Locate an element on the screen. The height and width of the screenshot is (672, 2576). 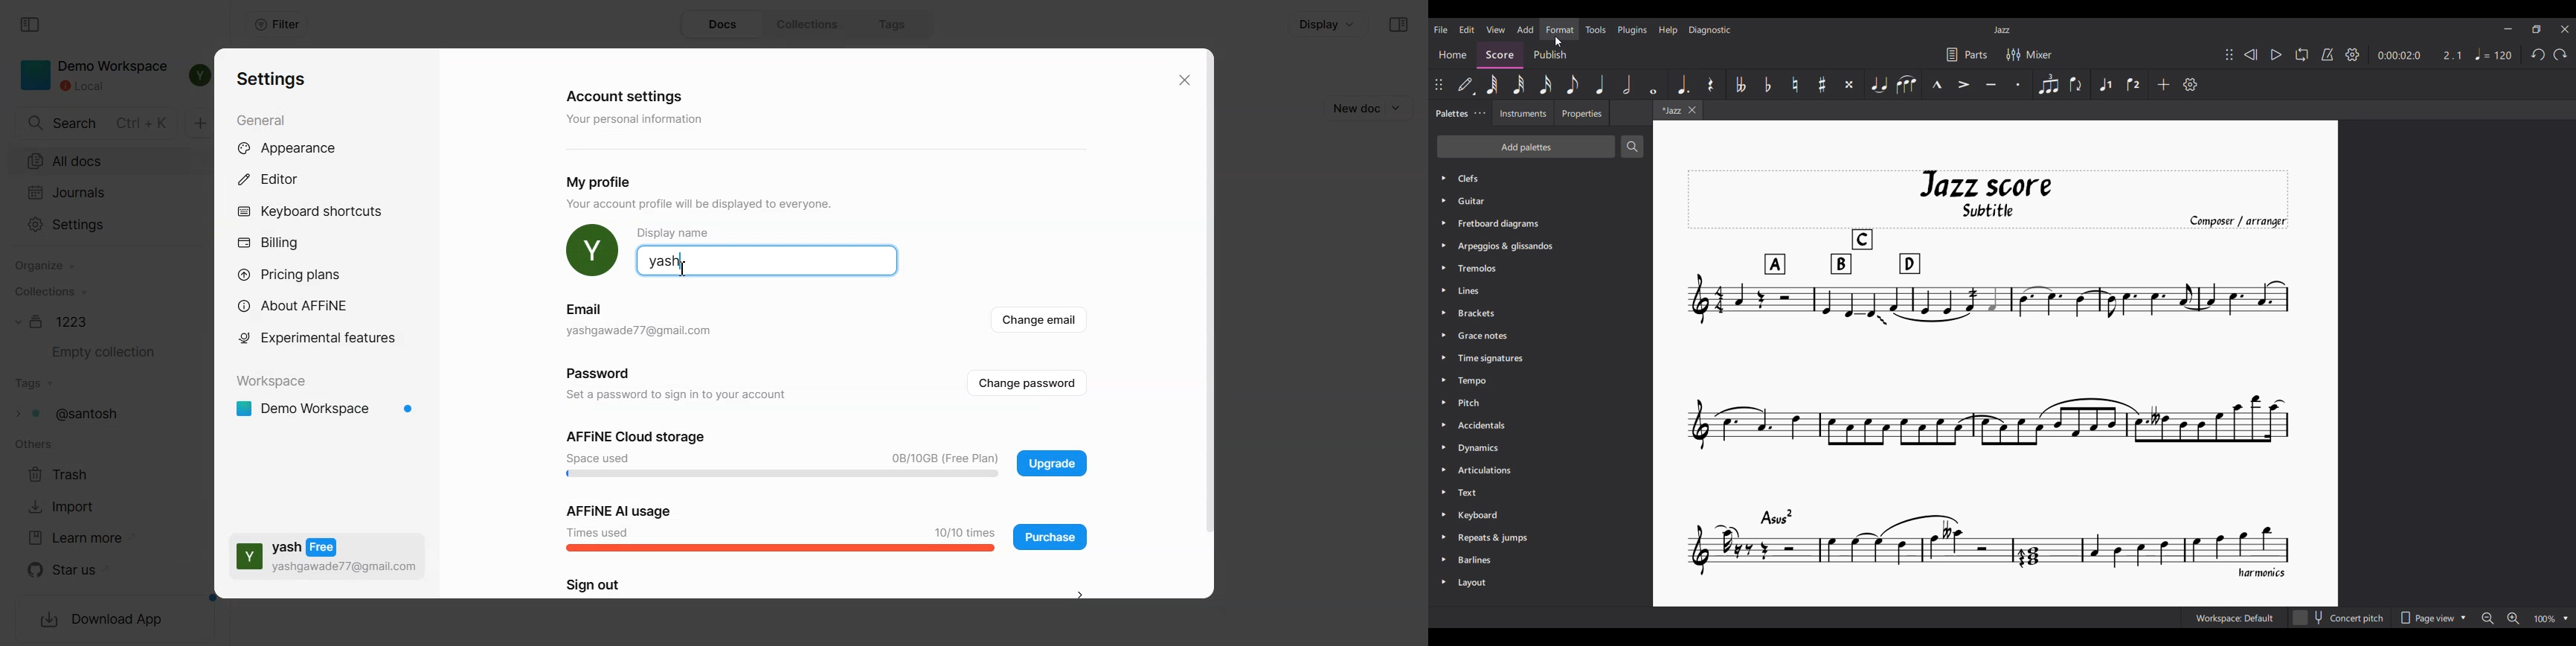
Add palettes is located at coordinates (1525, 147).